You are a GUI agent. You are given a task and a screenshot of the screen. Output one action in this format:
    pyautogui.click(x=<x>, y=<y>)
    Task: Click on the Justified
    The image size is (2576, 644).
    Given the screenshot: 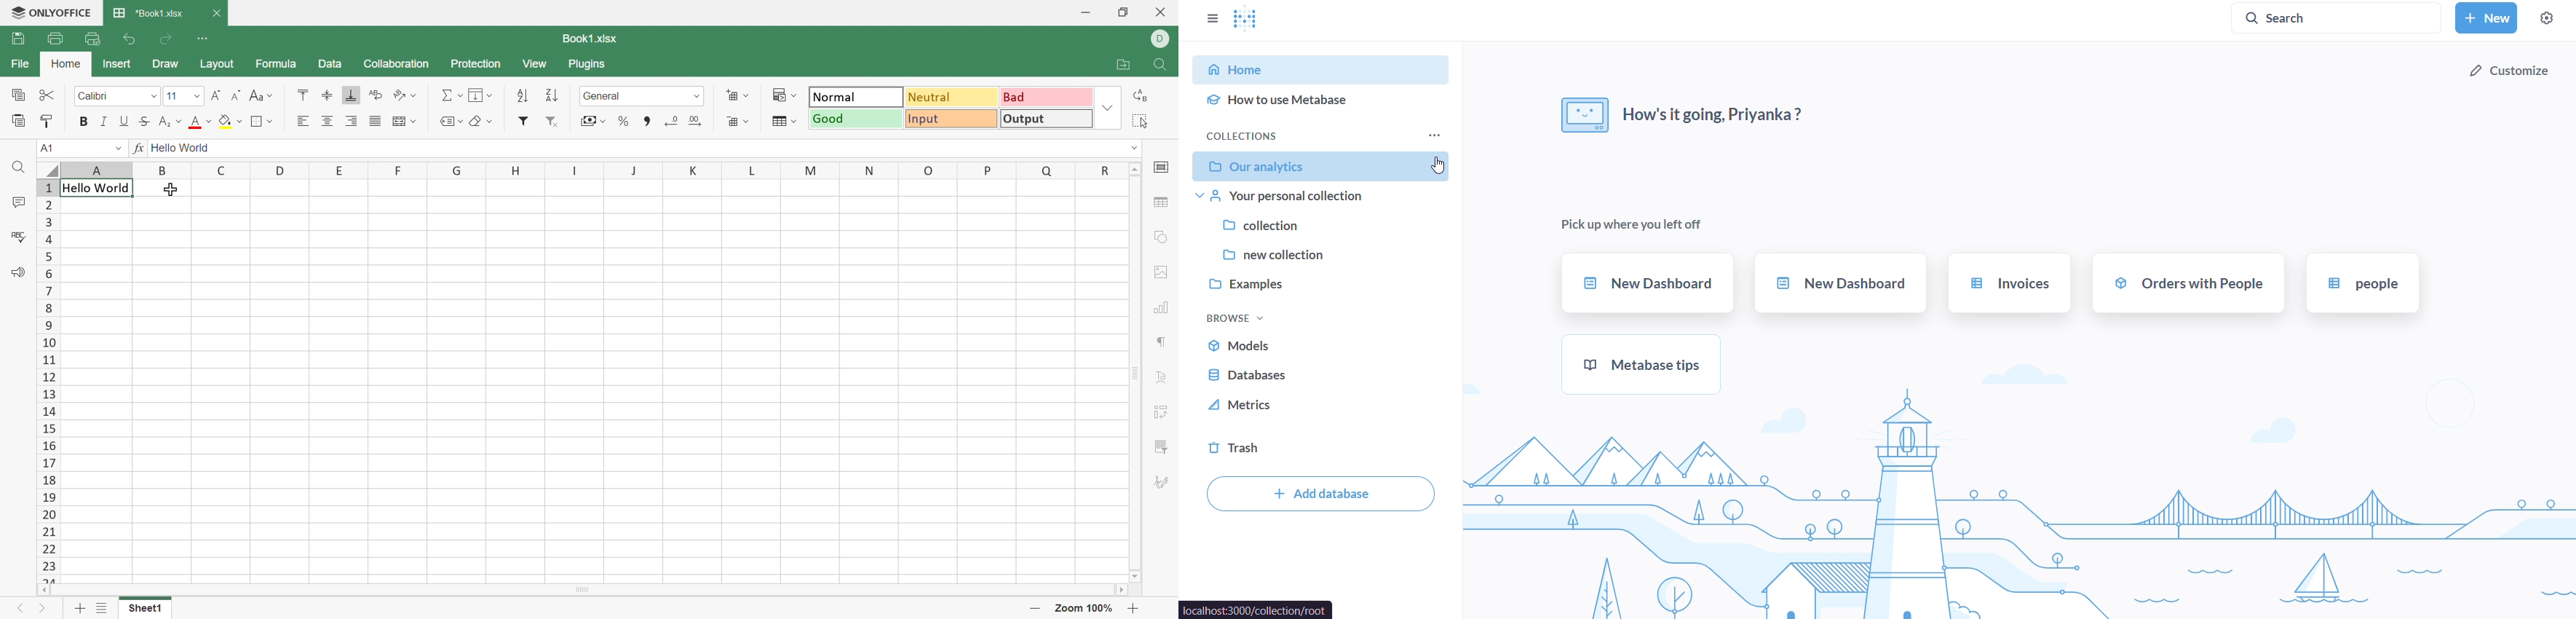 What is the action you would take?
    pyautogui.click(x=374, y=122)
    